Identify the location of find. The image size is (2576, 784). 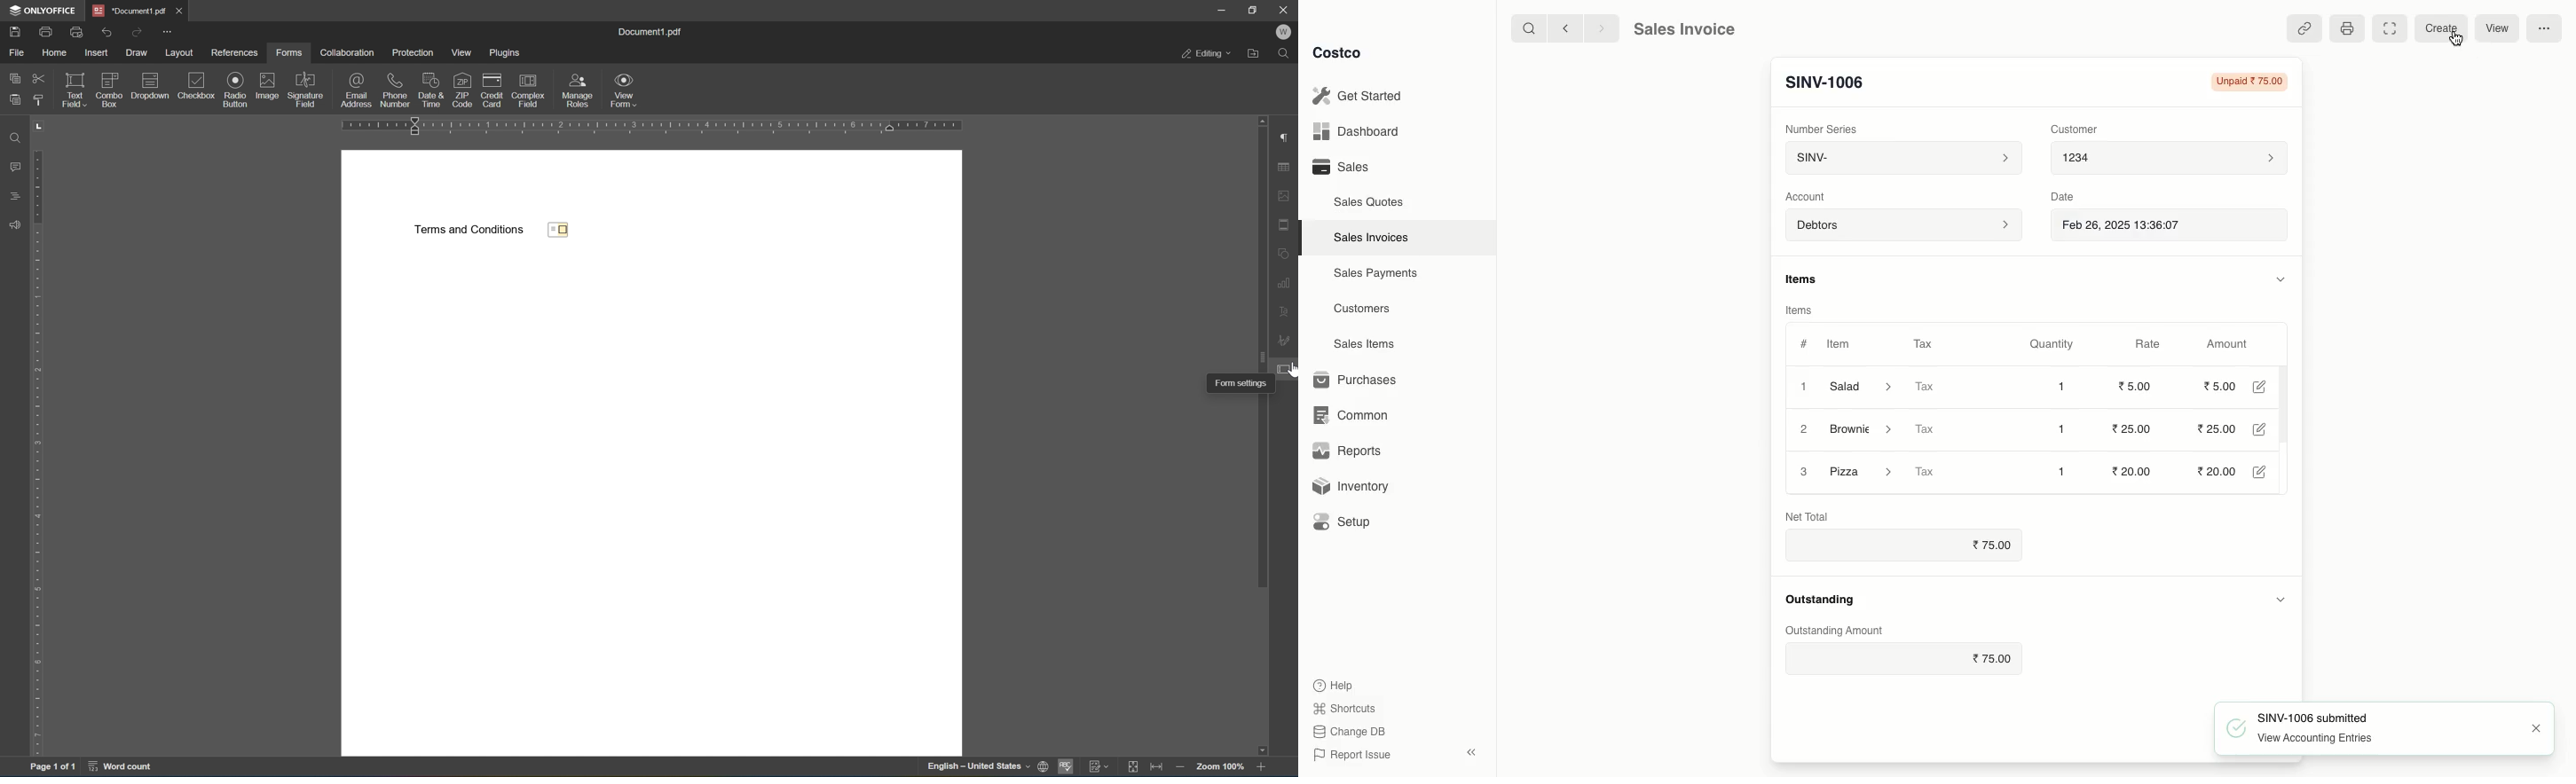
(1285, 52).